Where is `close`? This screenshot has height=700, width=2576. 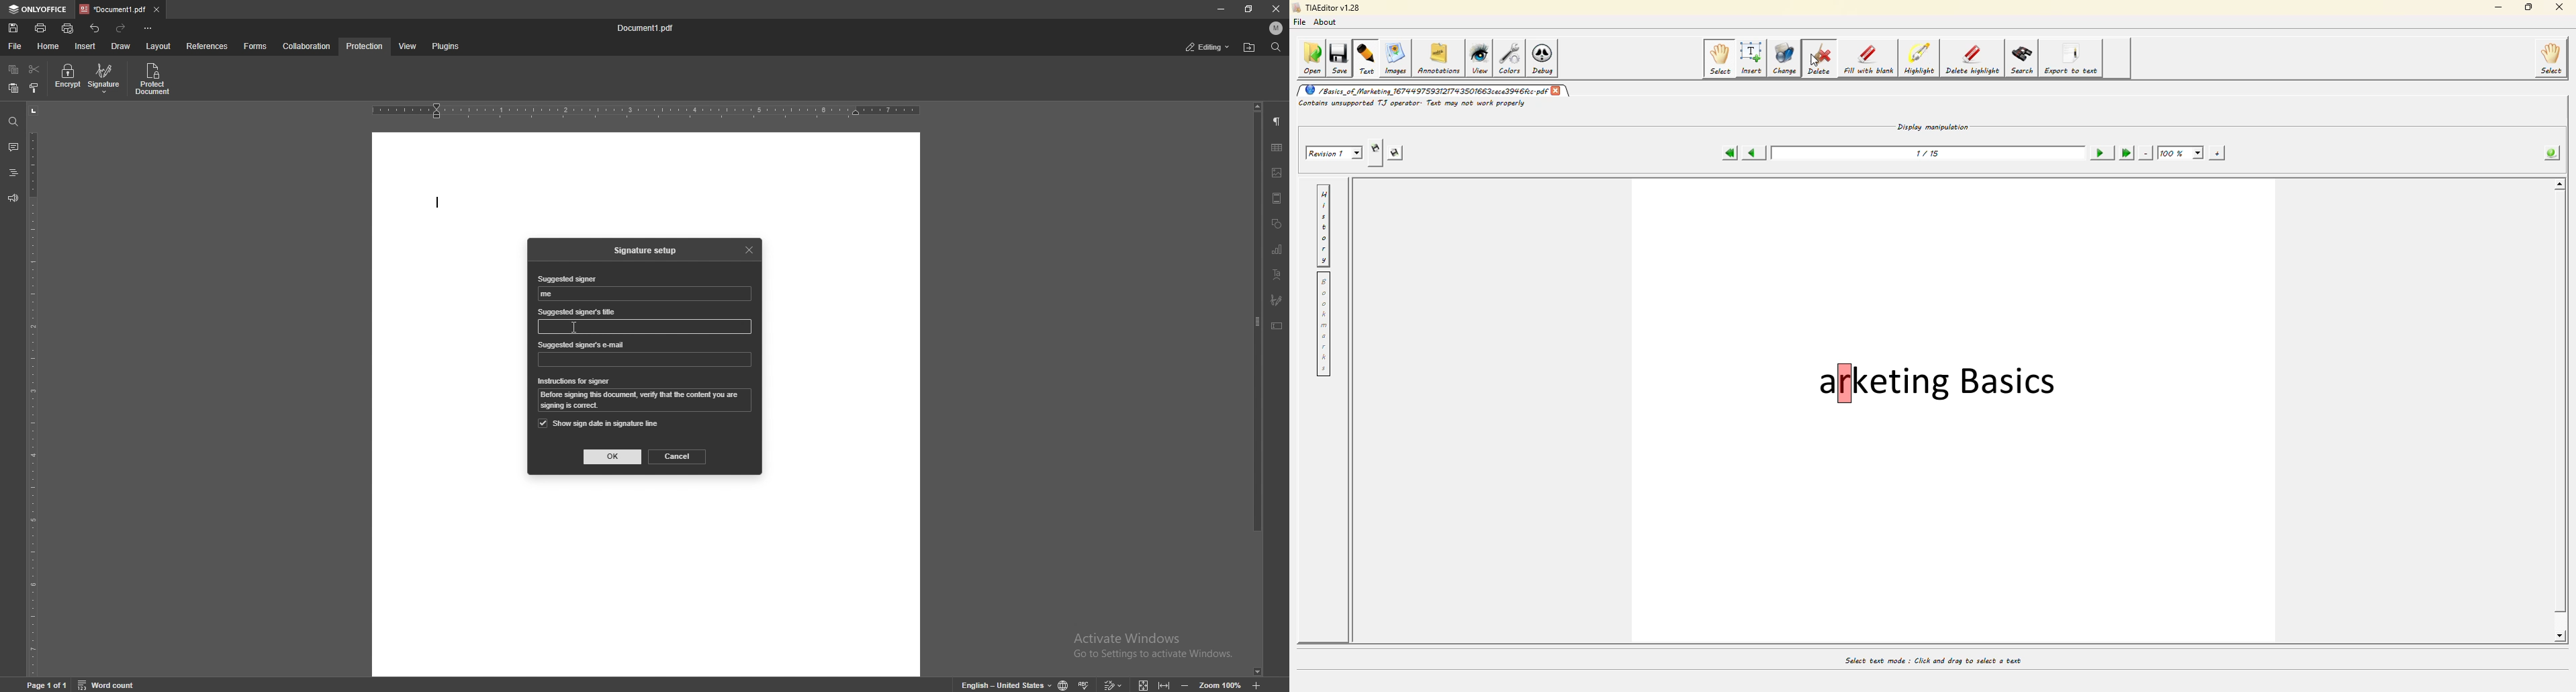
close is located at coordinates (1277, 10).